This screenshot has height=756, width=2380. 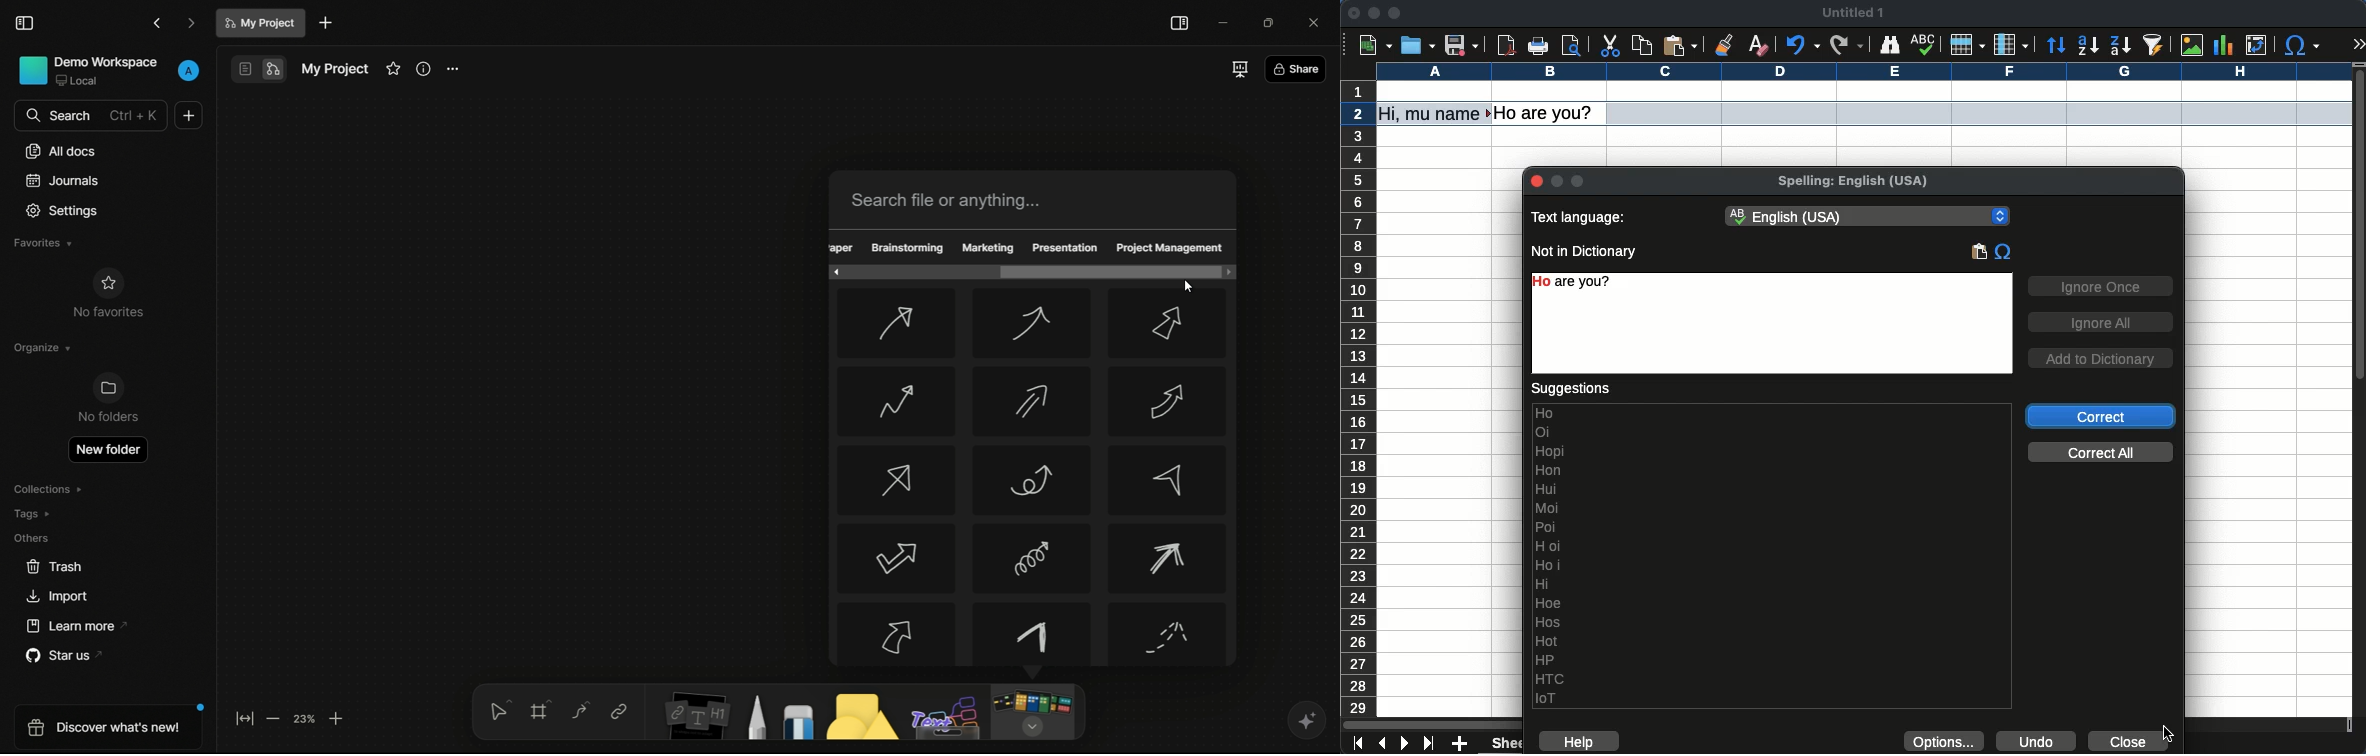 What do you see at coordinates (2056, 46) in the screenshot?
I see `sort` at bounding box center [2056, 46].